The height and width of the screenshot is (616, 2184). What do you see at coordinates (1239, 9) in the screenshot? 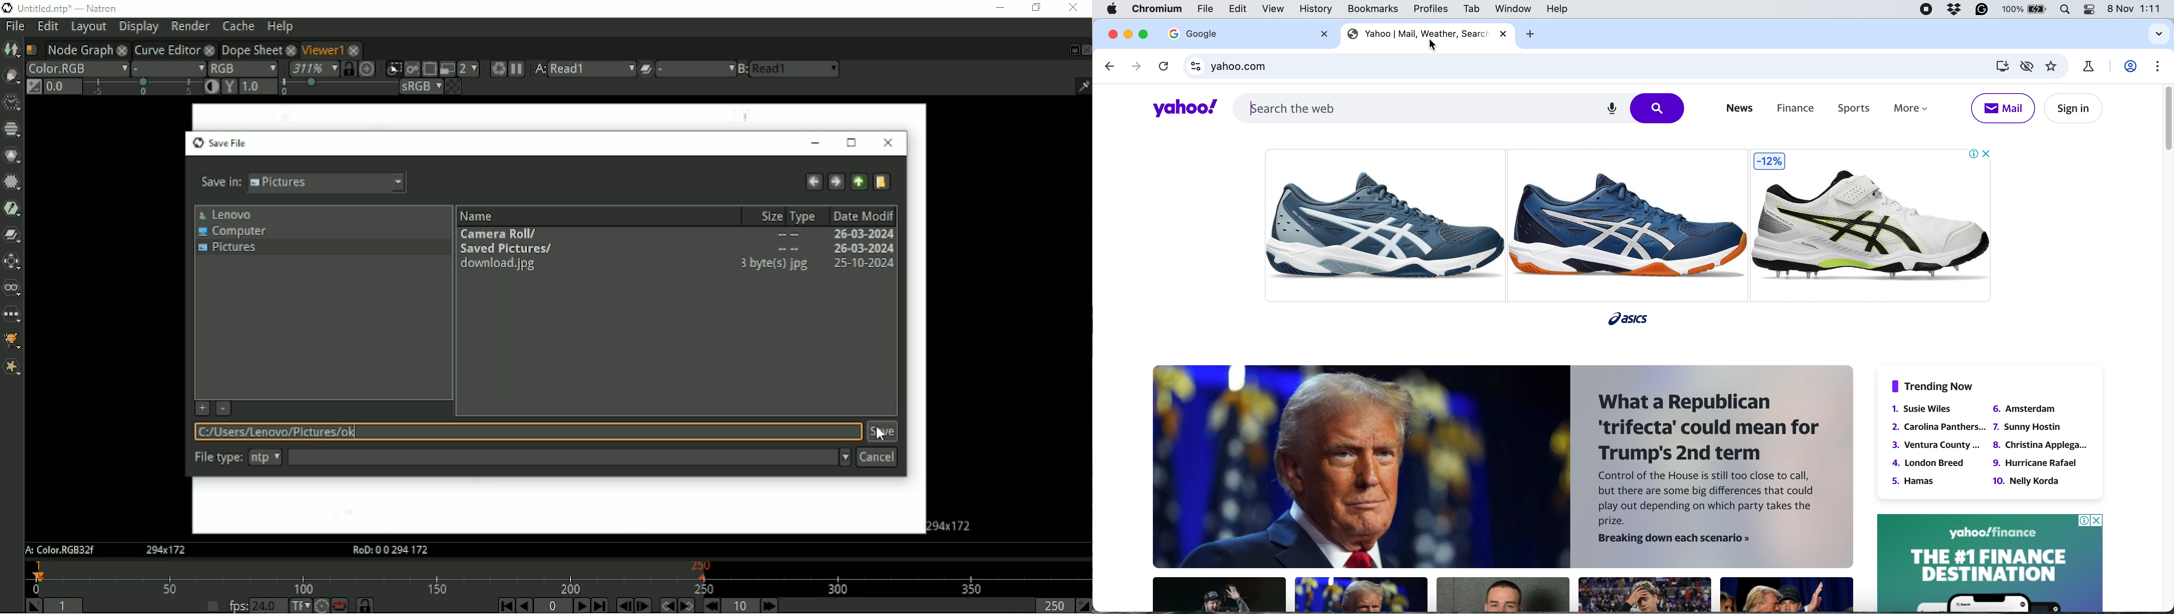
I see `edit` at bounding box center [1239, 9].